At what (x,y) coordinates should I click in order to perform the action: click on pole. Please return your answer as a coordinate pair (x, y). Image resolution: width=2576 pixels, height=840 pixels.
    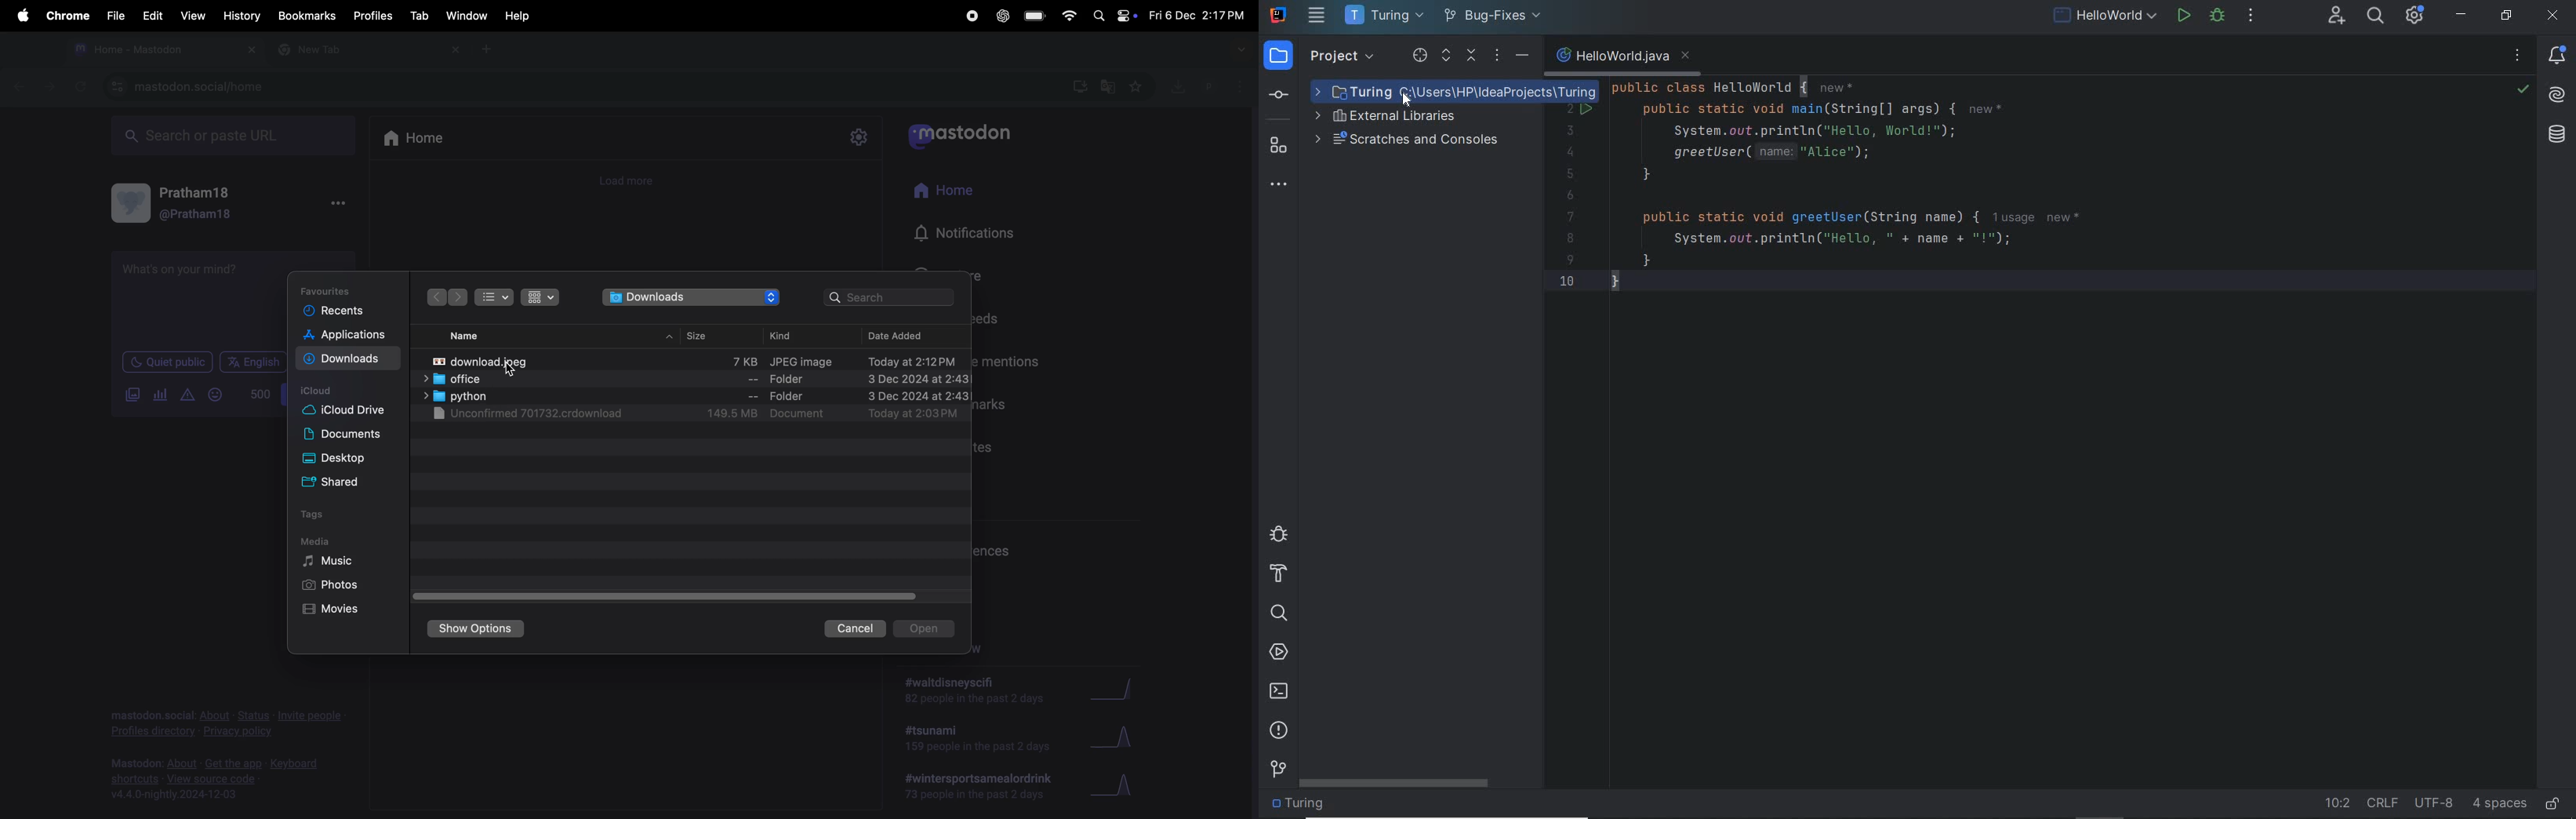
    Looking at the image, I should click on (161, 394).